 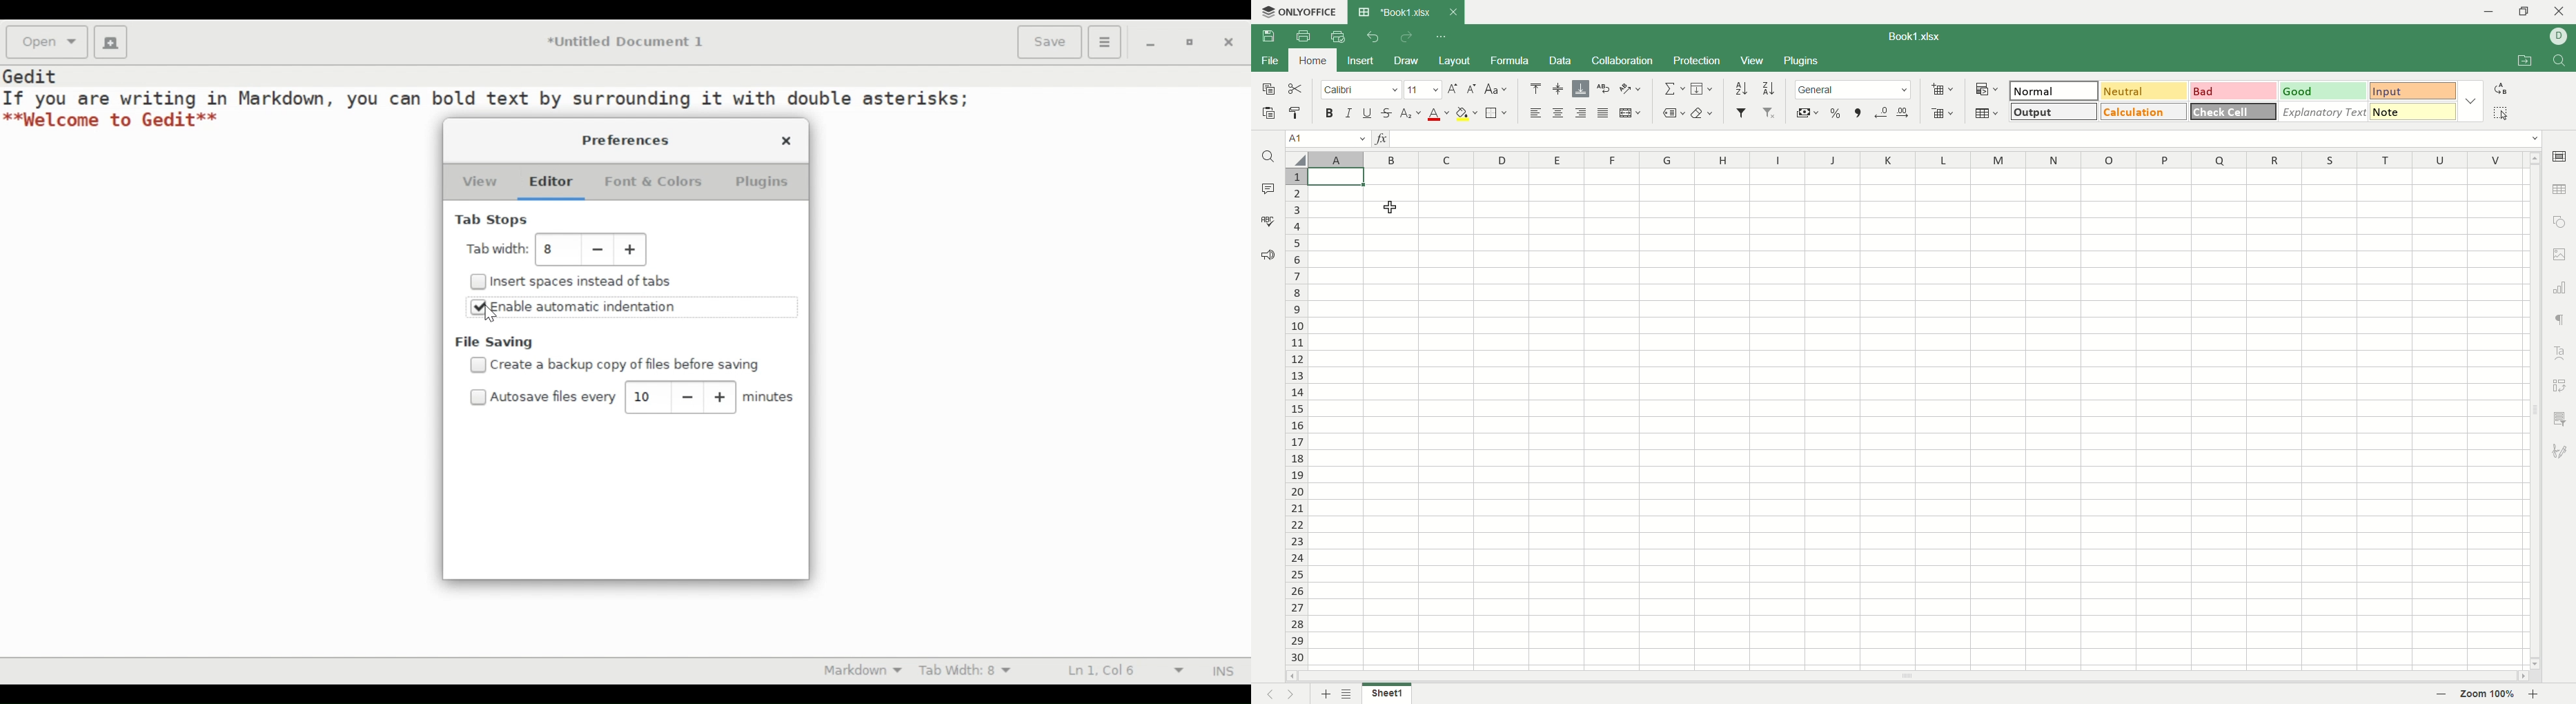 What do you see at coordinates (1511, 60) in the screenshot?
I see `formula` at bounding box center [1511, 60].